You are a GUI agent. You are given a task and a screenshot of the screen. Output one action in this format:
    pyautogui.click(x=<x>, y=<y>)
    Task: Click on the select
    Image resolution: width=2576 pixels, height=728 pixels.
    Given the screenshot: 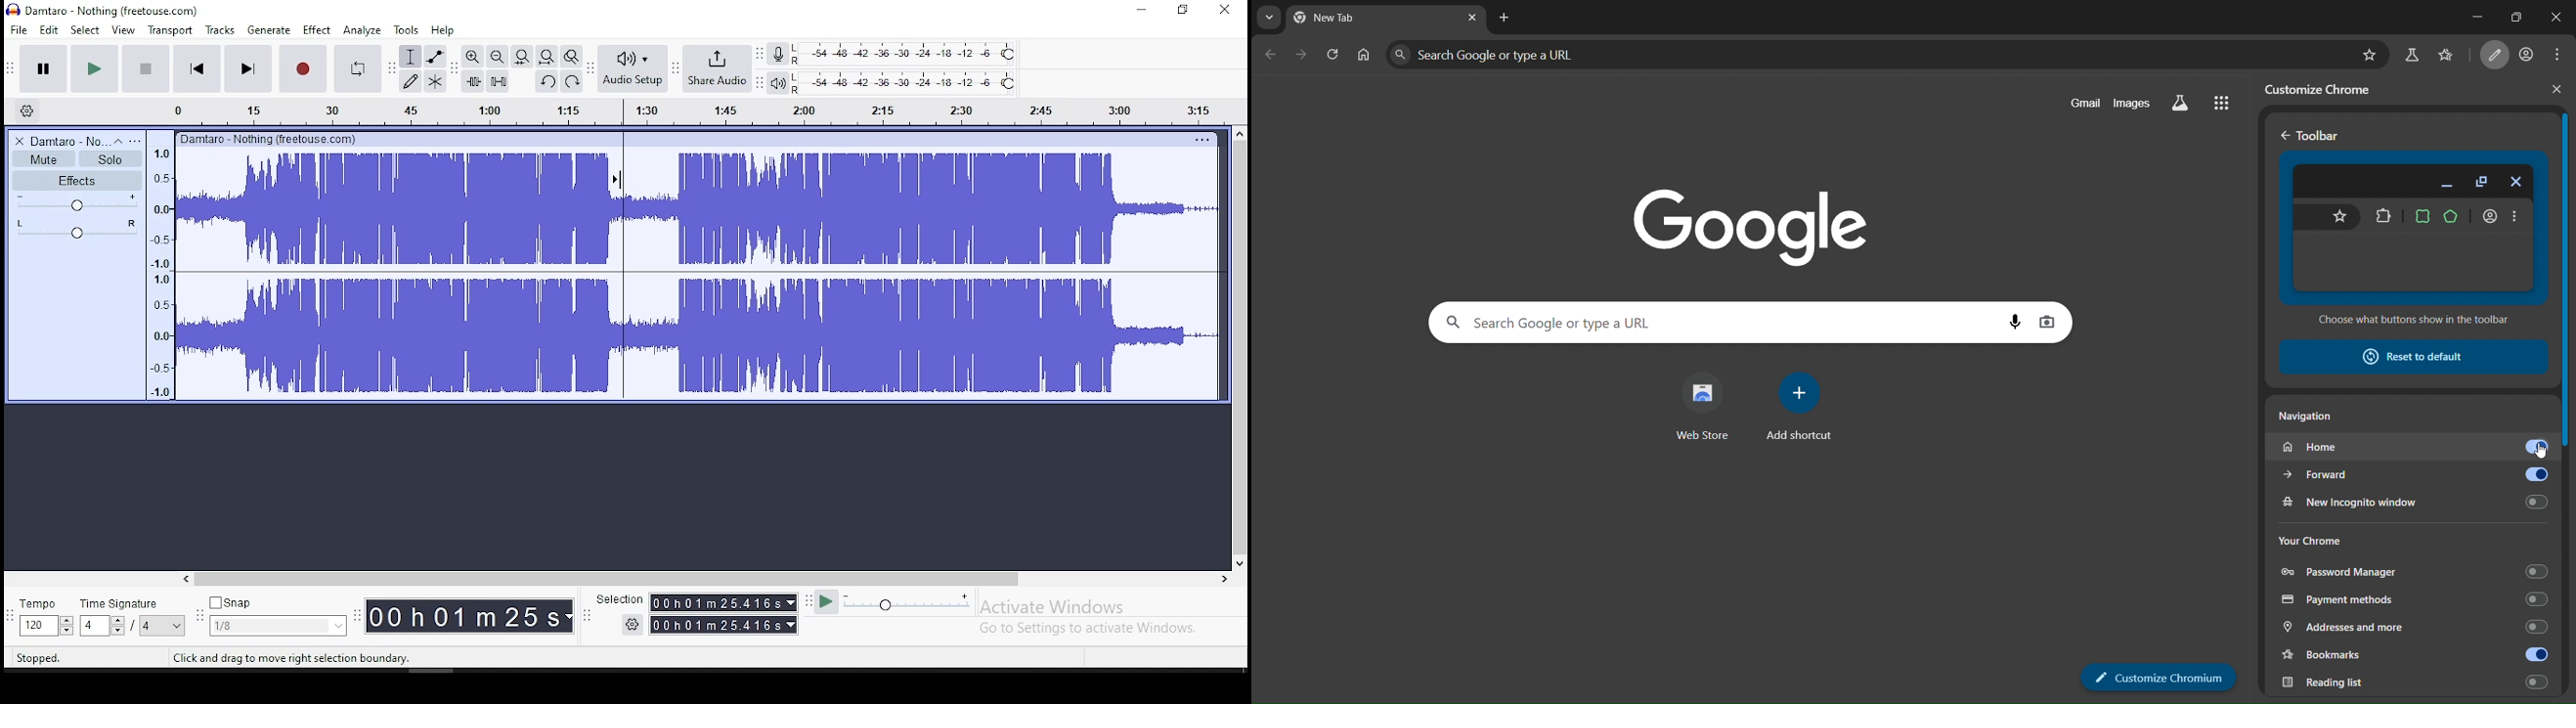 What is the action you would take?
    pyautogui.click(x=86, y=30)
    